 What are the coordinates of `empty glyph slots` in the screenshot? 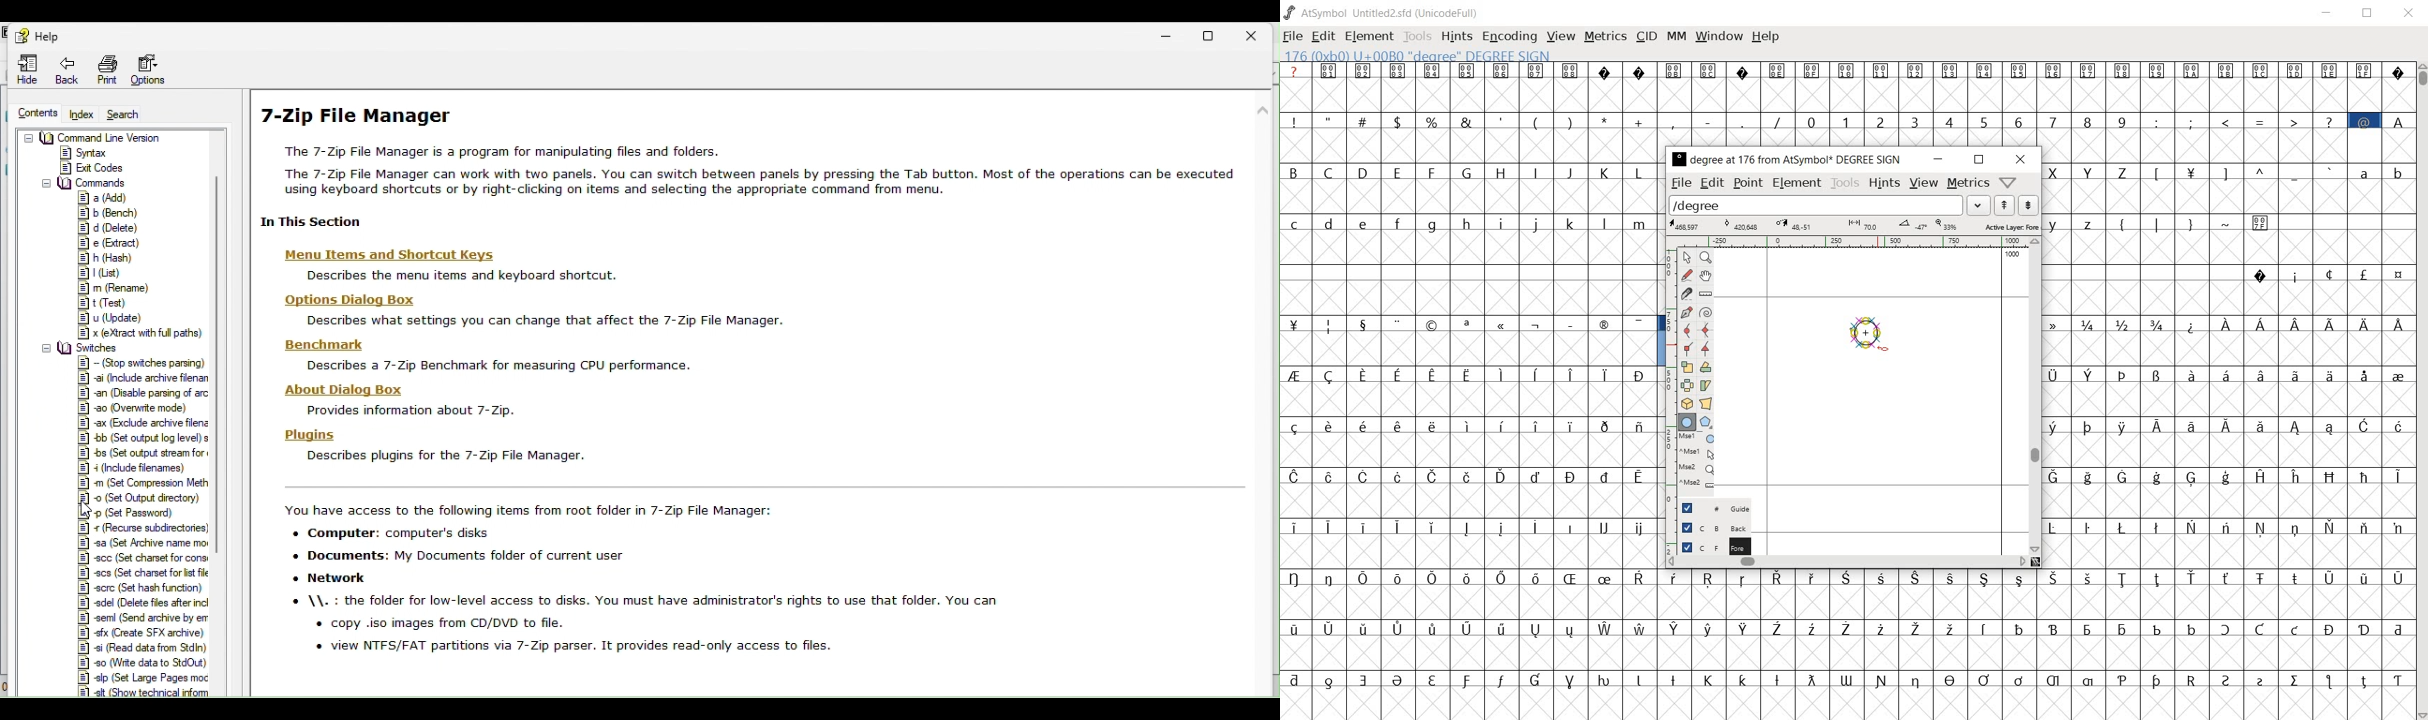 It's located at (2227, 249).